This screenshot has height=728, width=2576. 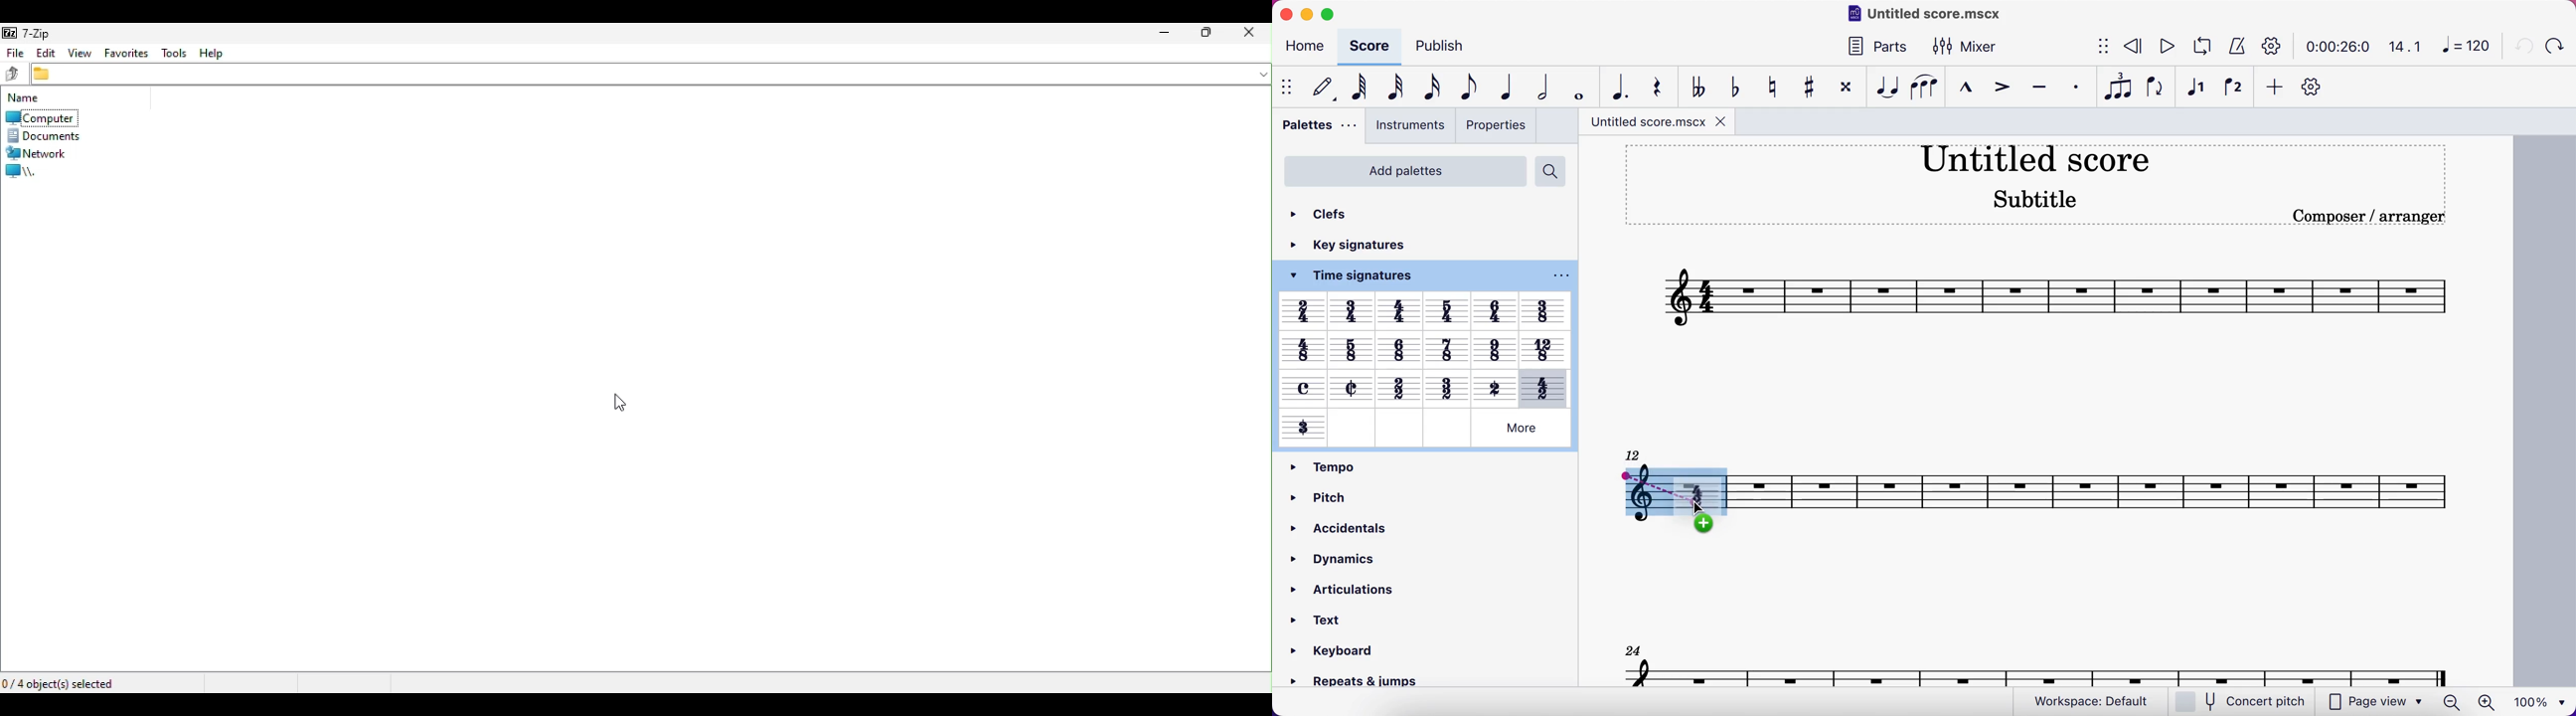 What do you see at coordinates (2162, 46) in the screenshot?
I see `play` at bounding box center [2162, 46].